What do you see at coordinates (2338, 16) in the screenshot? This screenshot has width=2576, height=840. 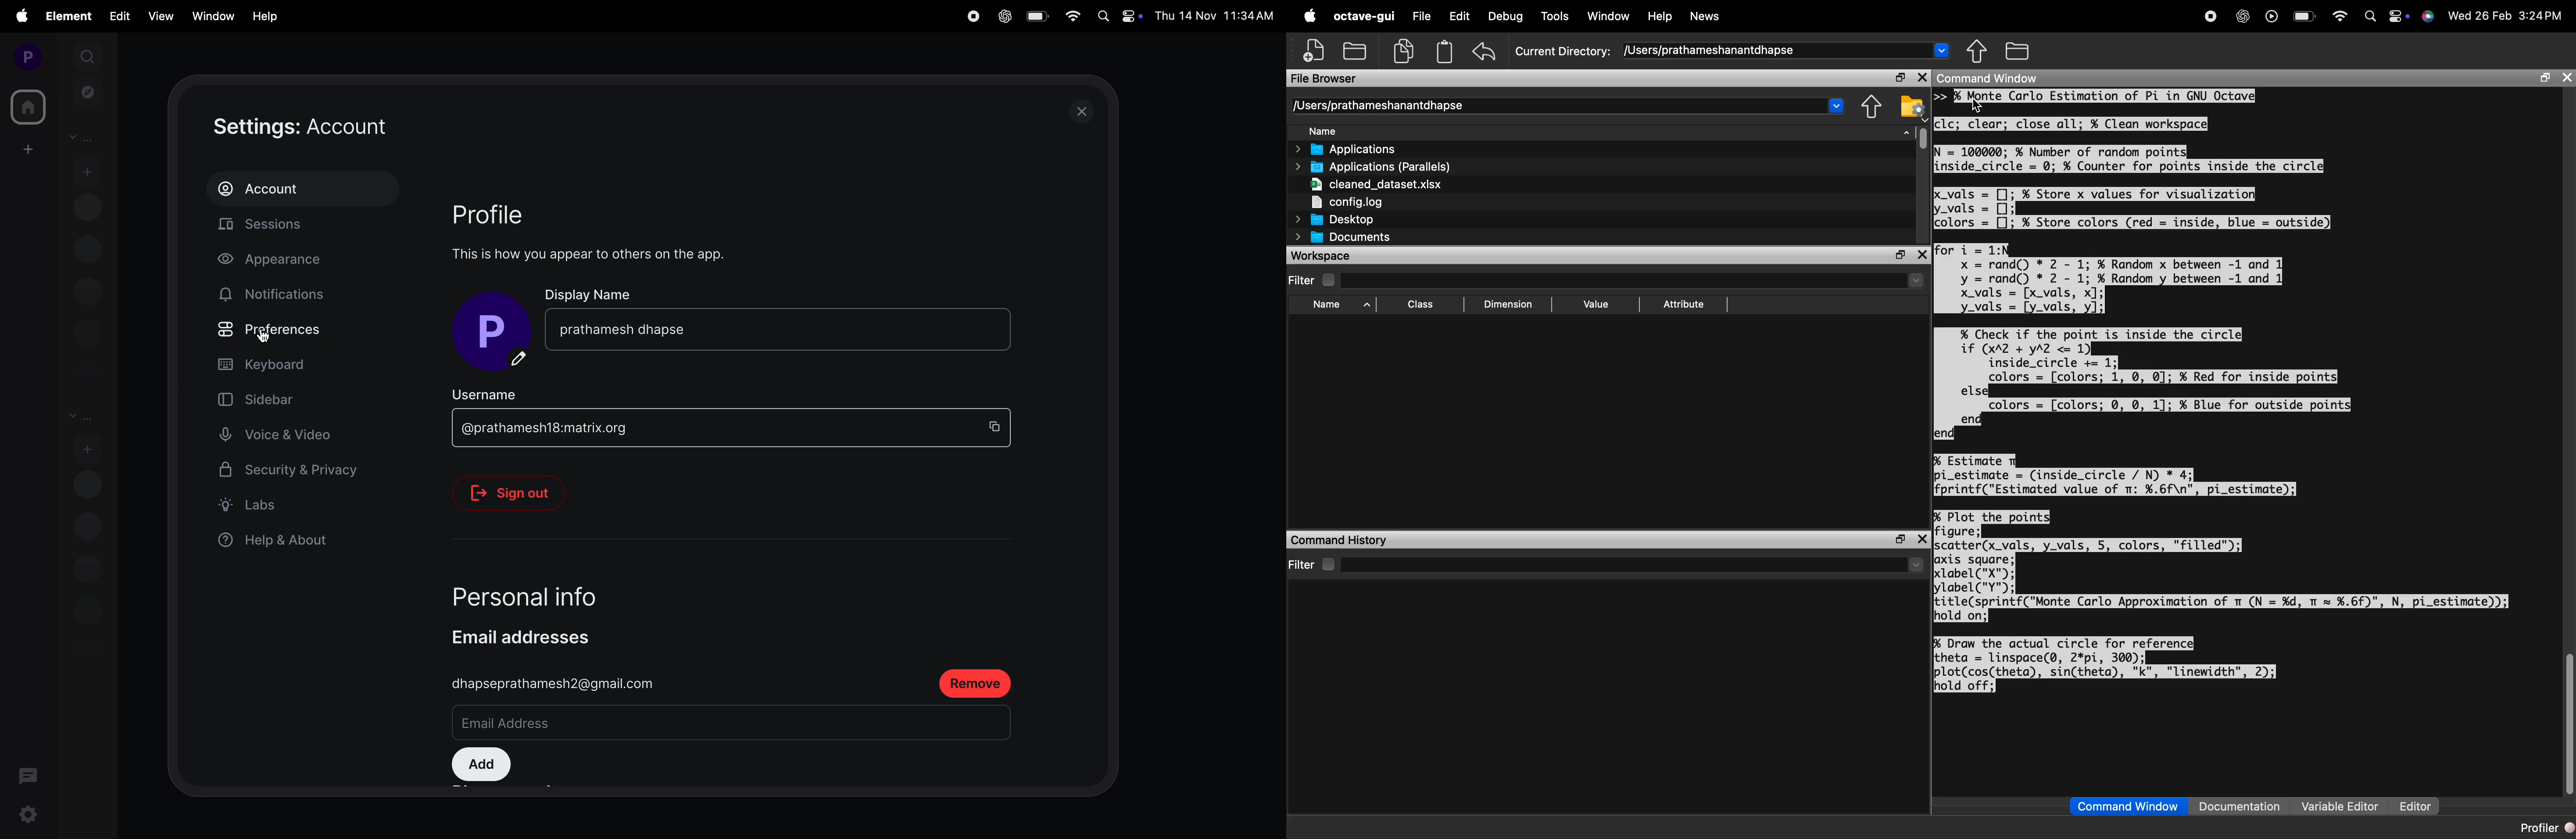 I see `wifi` at bounding box center [2338, 16].